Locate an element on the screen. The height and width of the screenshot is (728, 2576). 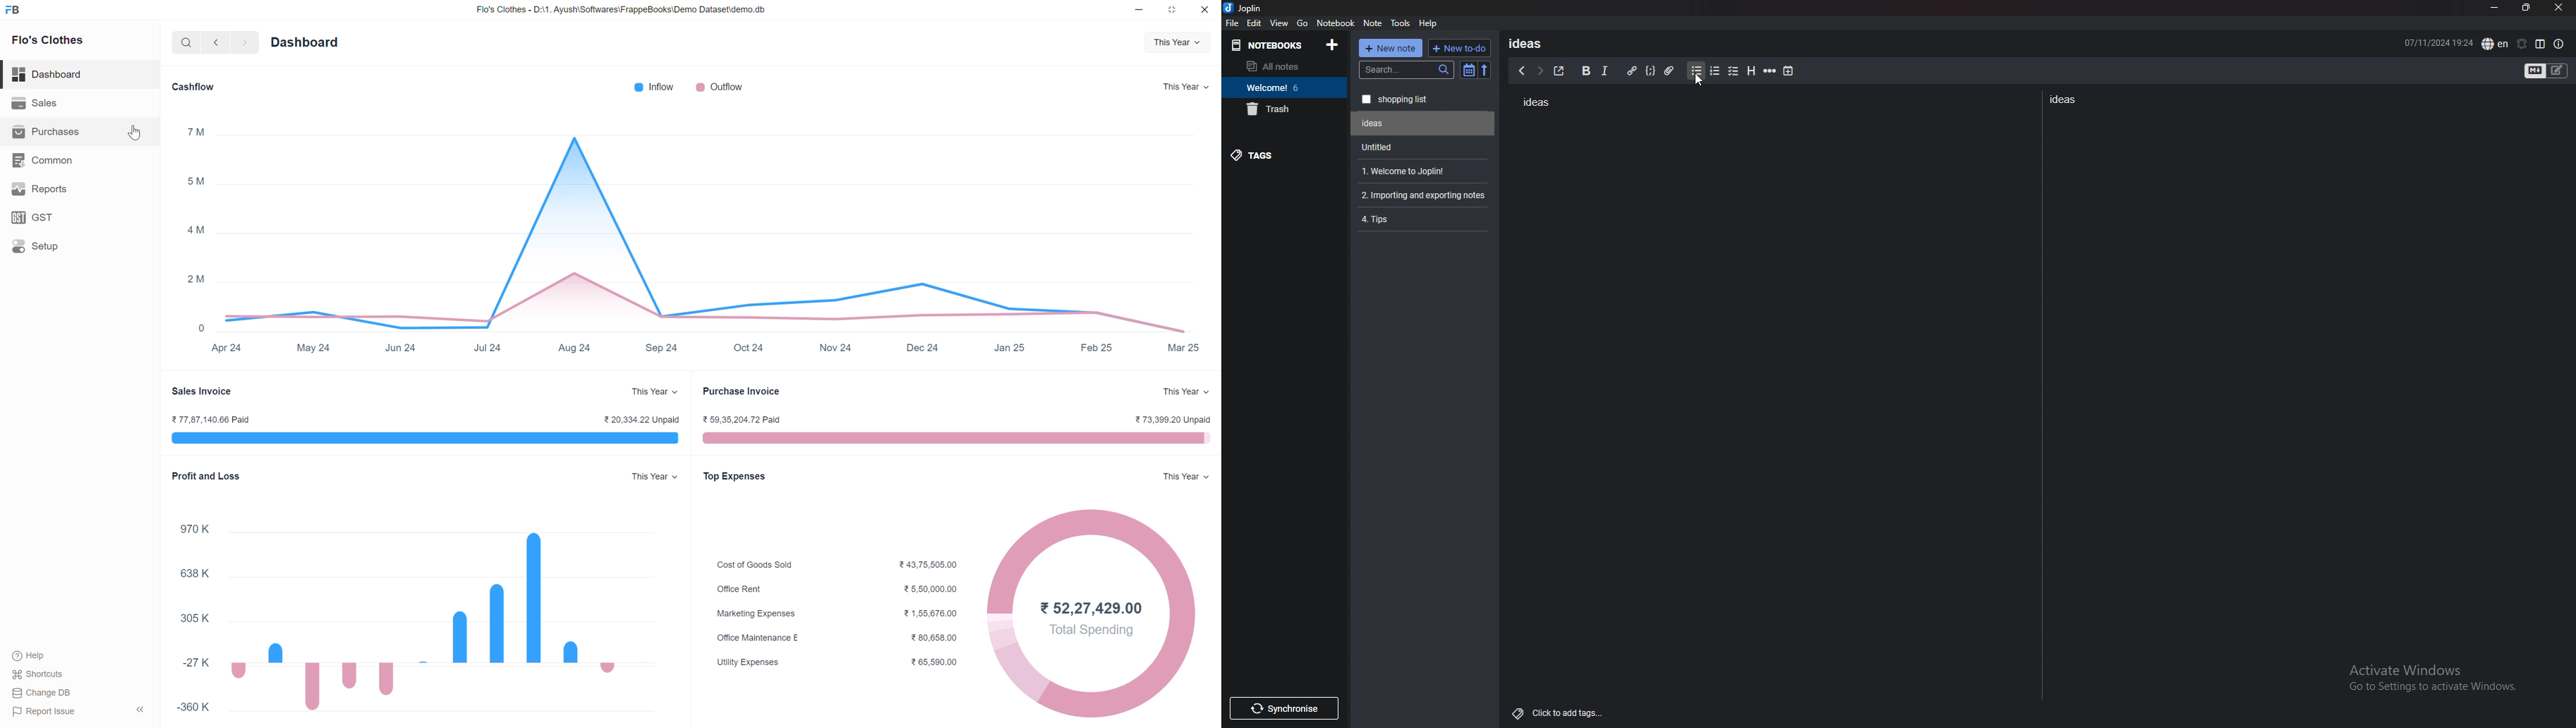
bold is located at coordinates (1585, 71).